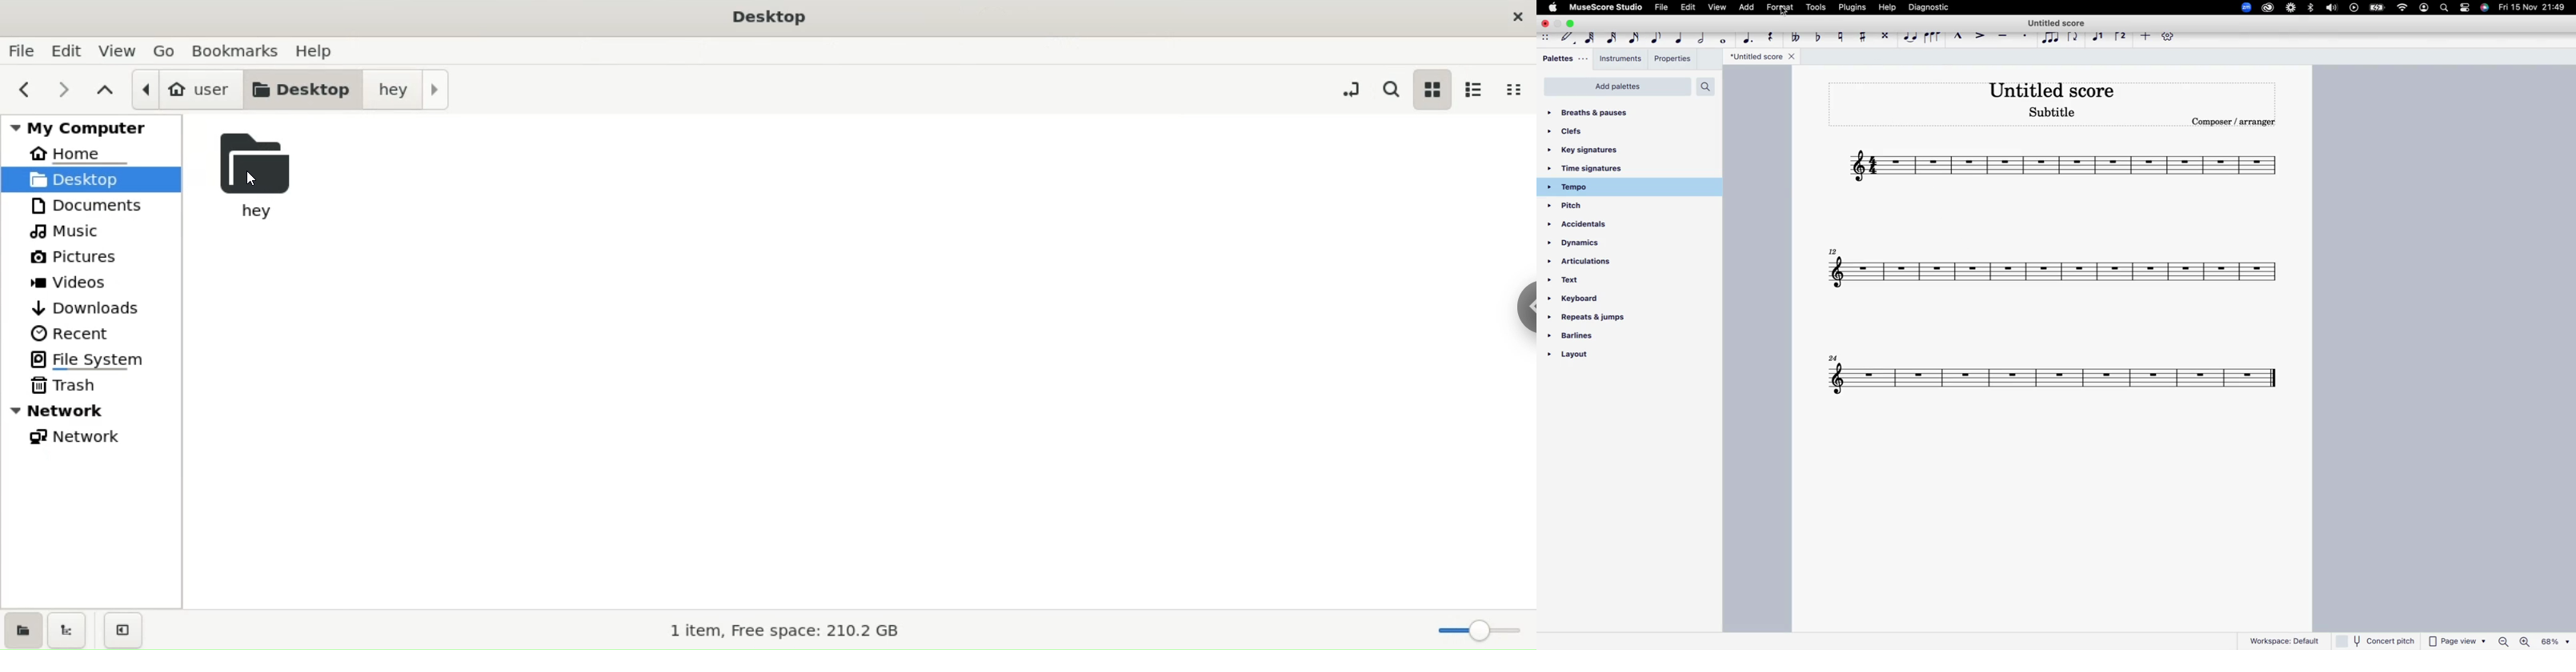  What do you see at coordinates (2376, 640) in the screenshot?
I see `concert pitch` at bounding box center [2376, 640].